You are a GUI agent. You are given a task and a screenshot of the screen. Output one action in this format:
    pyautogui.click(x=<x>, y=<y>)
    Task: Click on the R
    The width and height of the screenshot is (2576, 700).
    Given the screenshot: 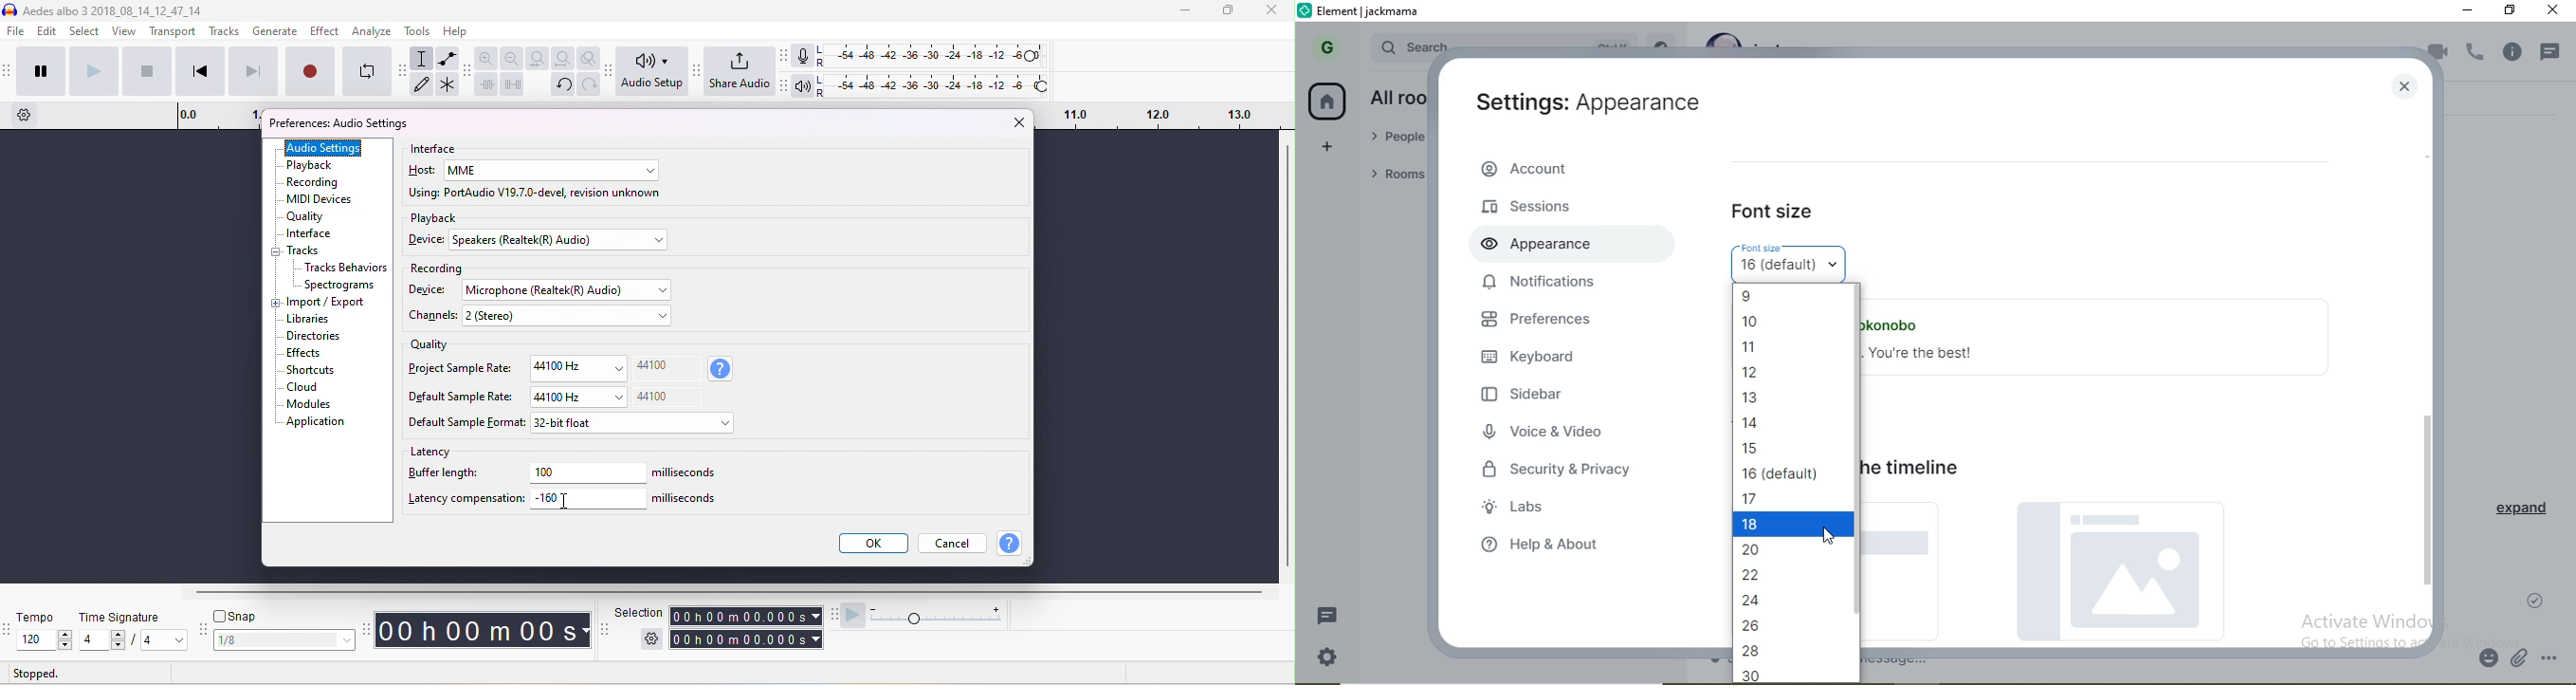 What is the action you would take?
    pyautogui.click(x=824, y=93)
    